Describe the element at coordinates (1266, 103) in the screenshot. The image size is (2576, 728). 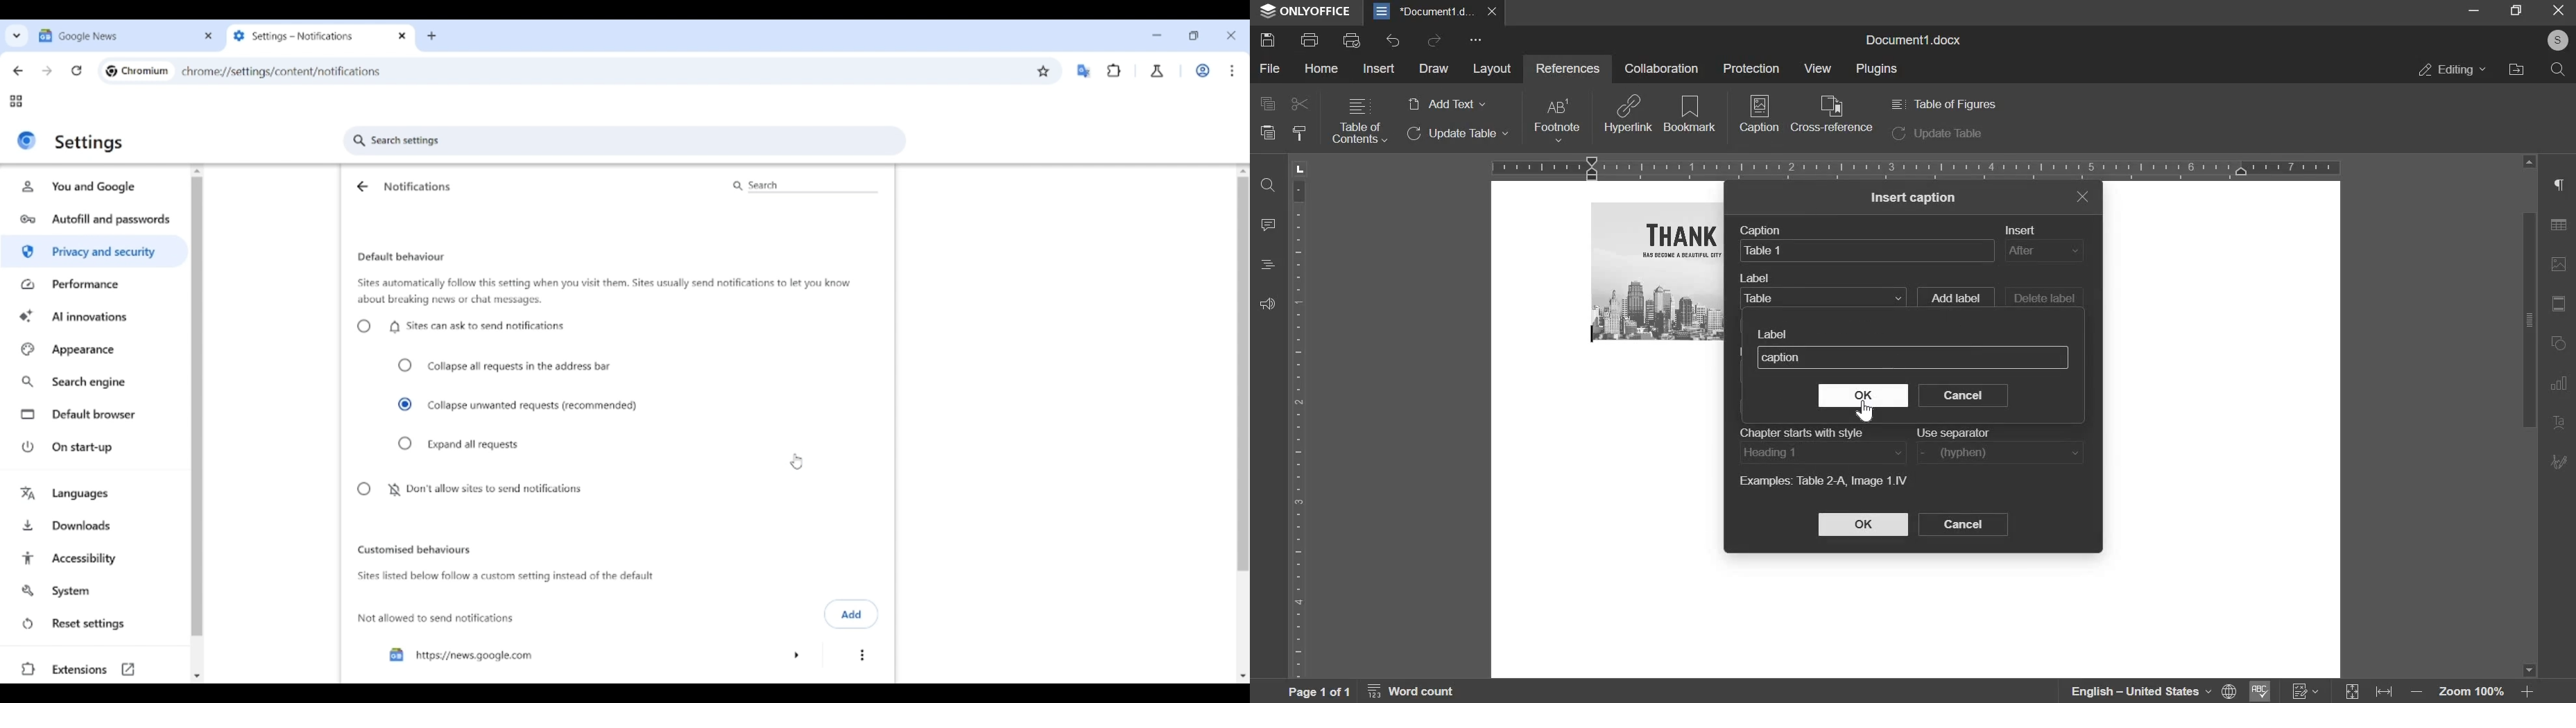
I see `copy` at that location.